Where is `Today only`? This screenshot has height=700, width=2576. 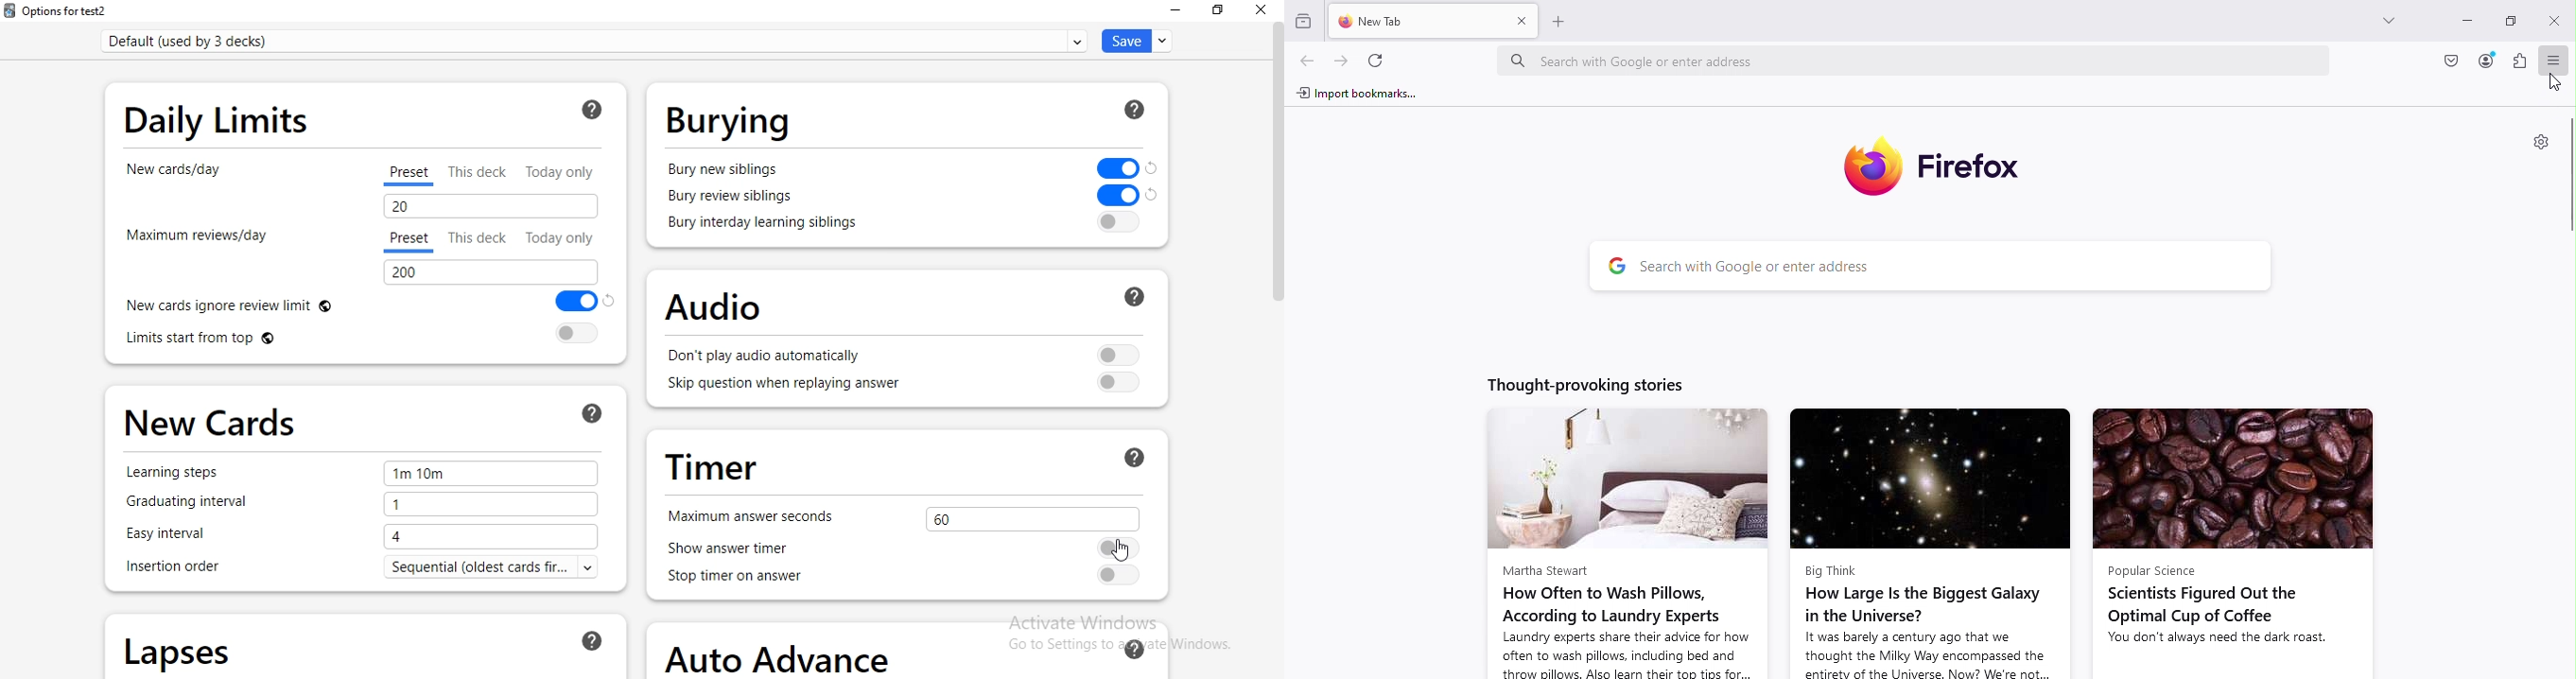
Today only is located at coordinates (563, 237).